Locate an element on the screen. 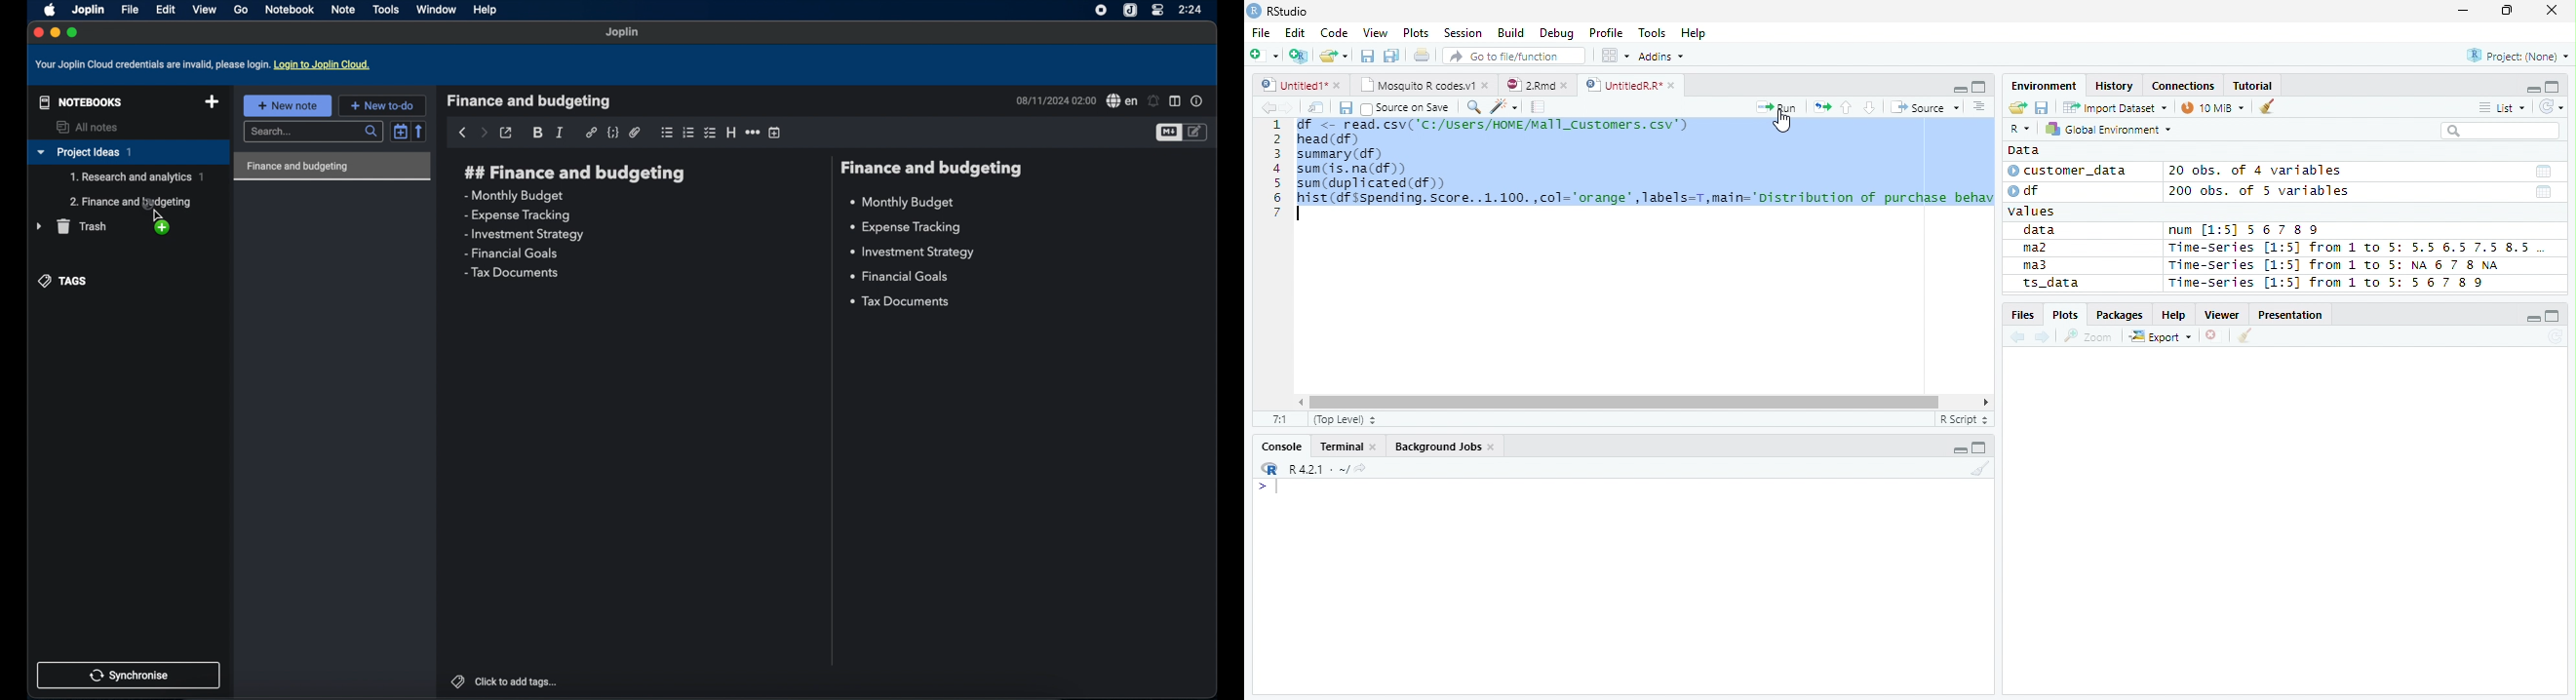 The height and width of the screenshot is (700, 2576). Build is located at coordinates (1513, 34).